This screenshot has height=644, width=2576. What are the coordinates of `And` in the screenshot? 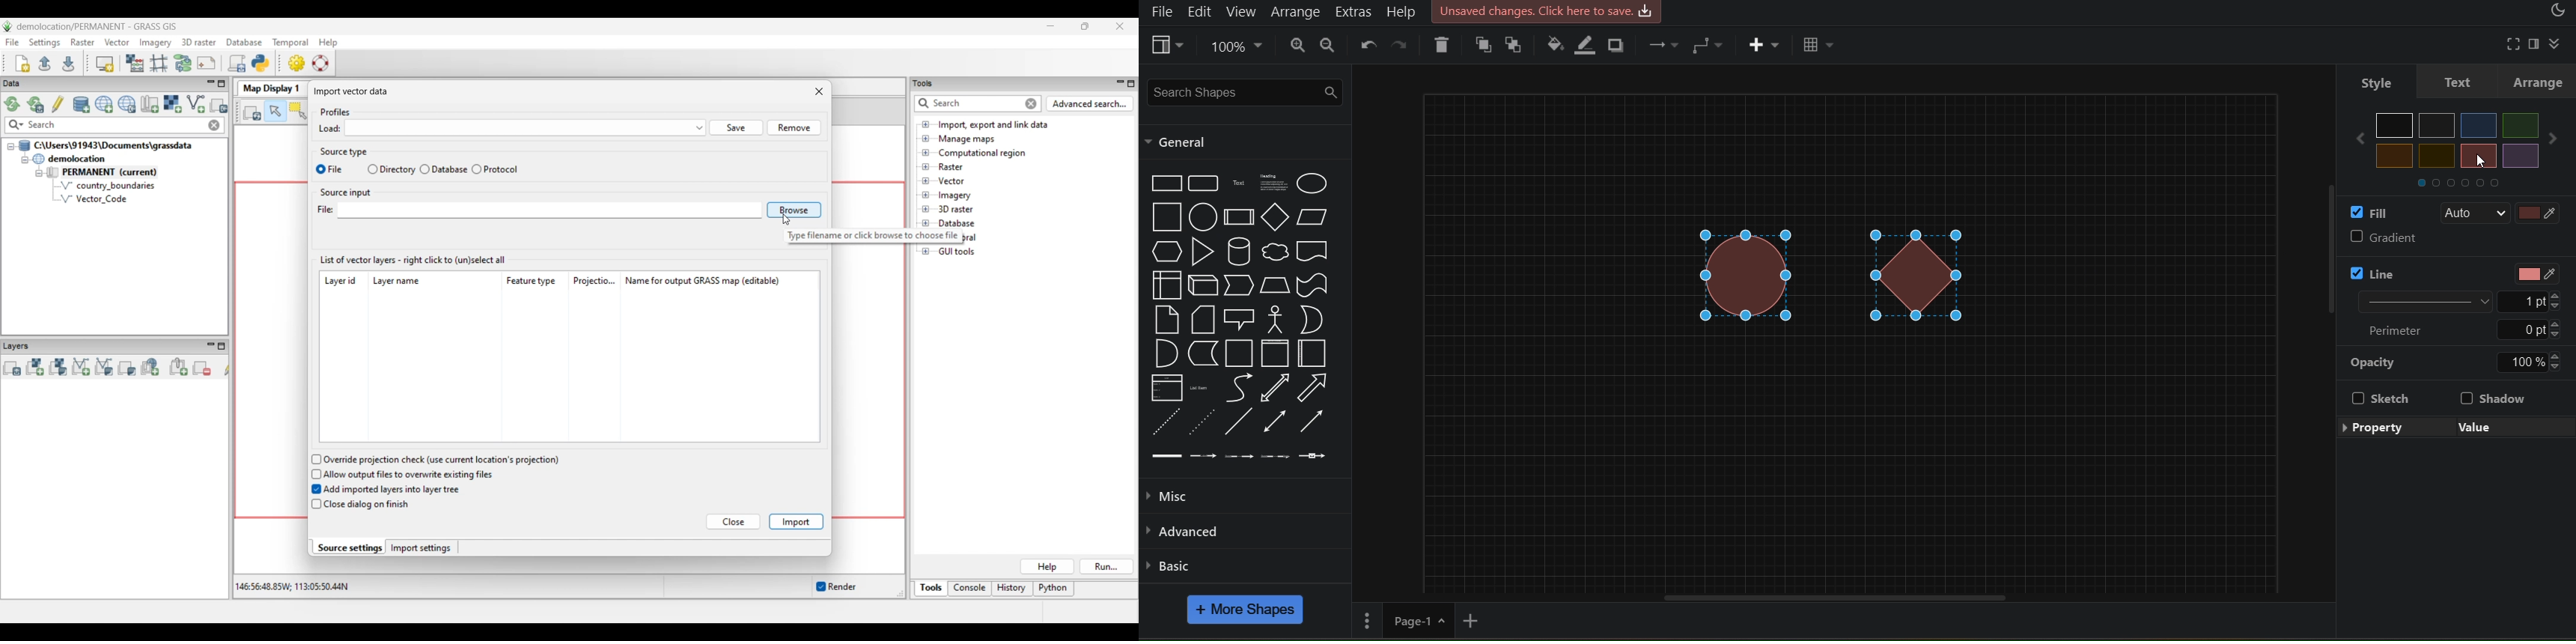 It's located at (1165, 354).